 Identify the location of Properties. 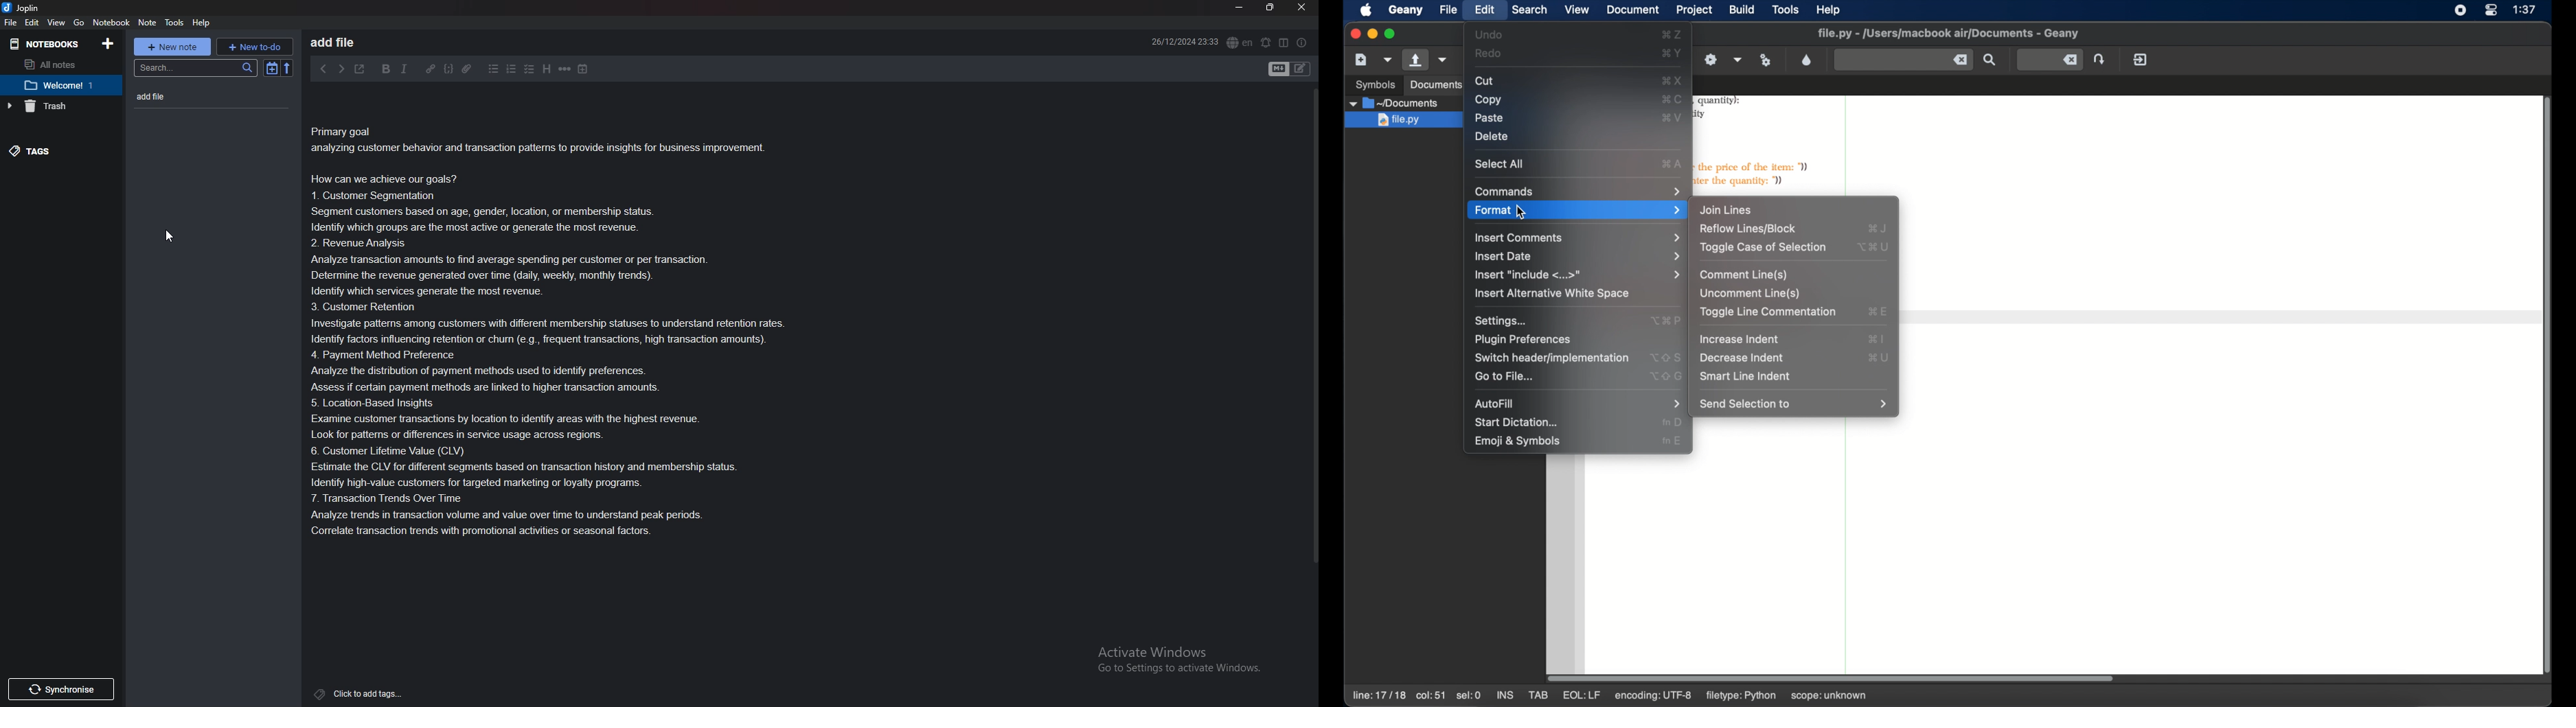
(1304, 42).